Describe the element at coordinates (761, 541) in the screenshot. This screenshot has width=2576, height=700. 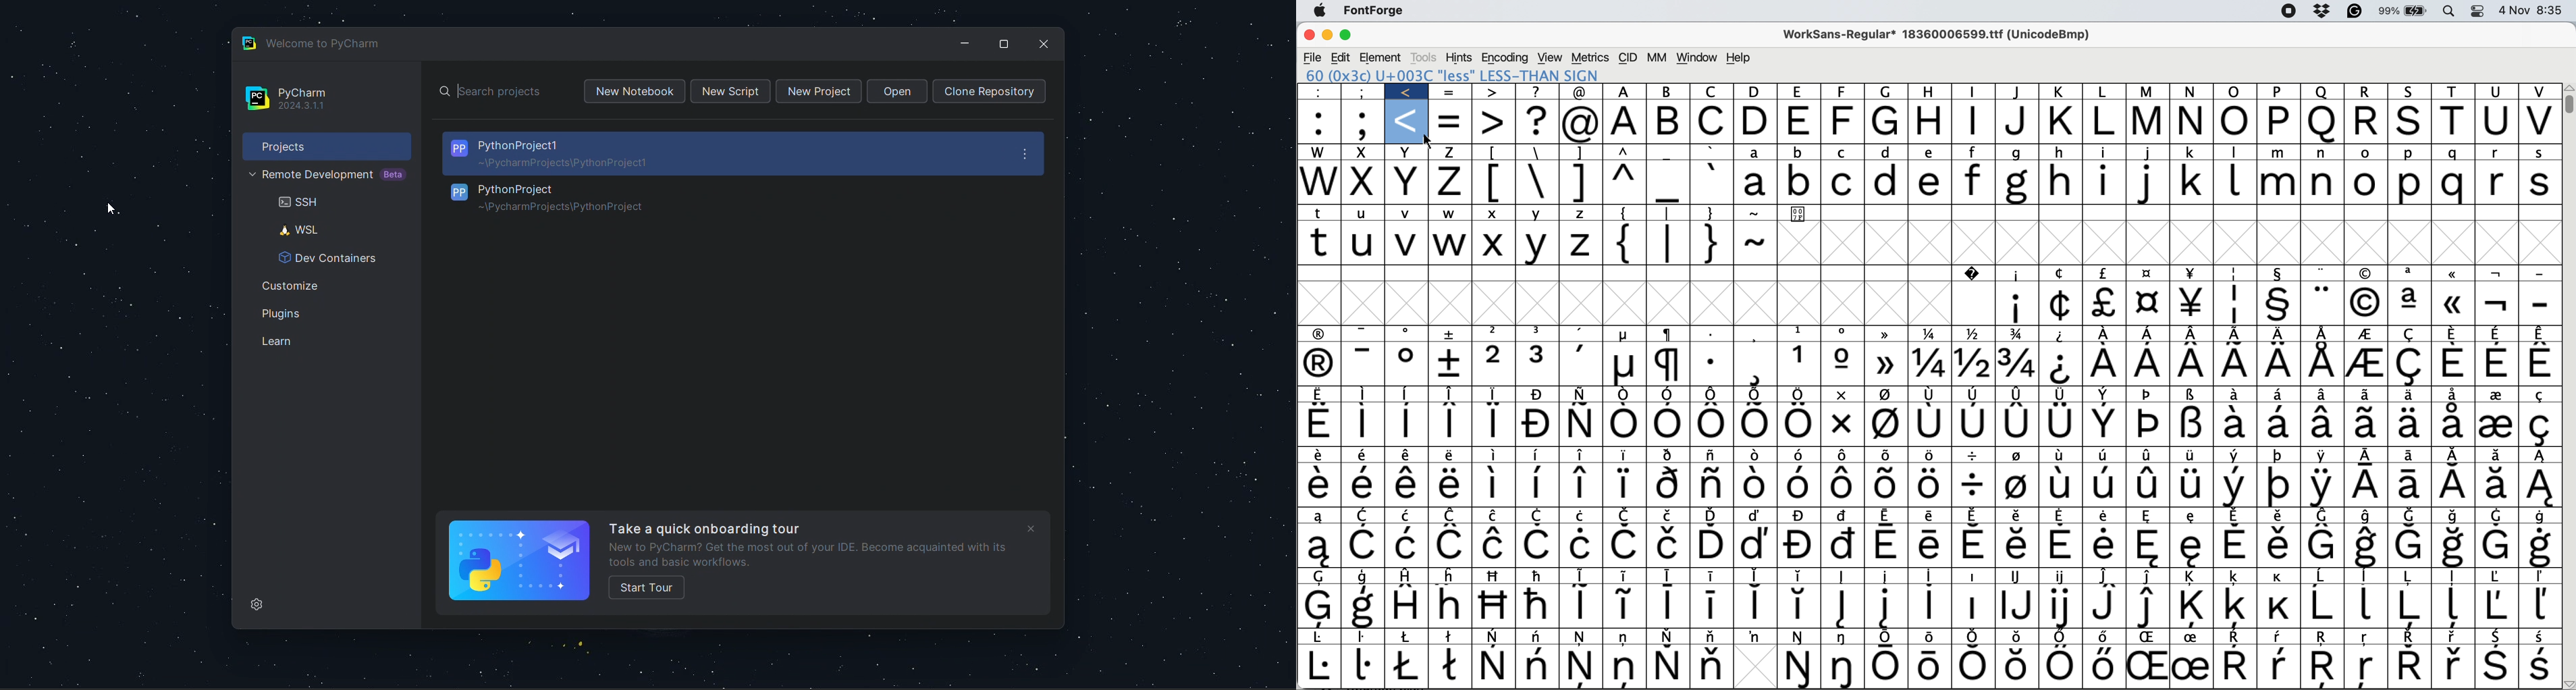
I see `Onboarding Tour Text` at that location.